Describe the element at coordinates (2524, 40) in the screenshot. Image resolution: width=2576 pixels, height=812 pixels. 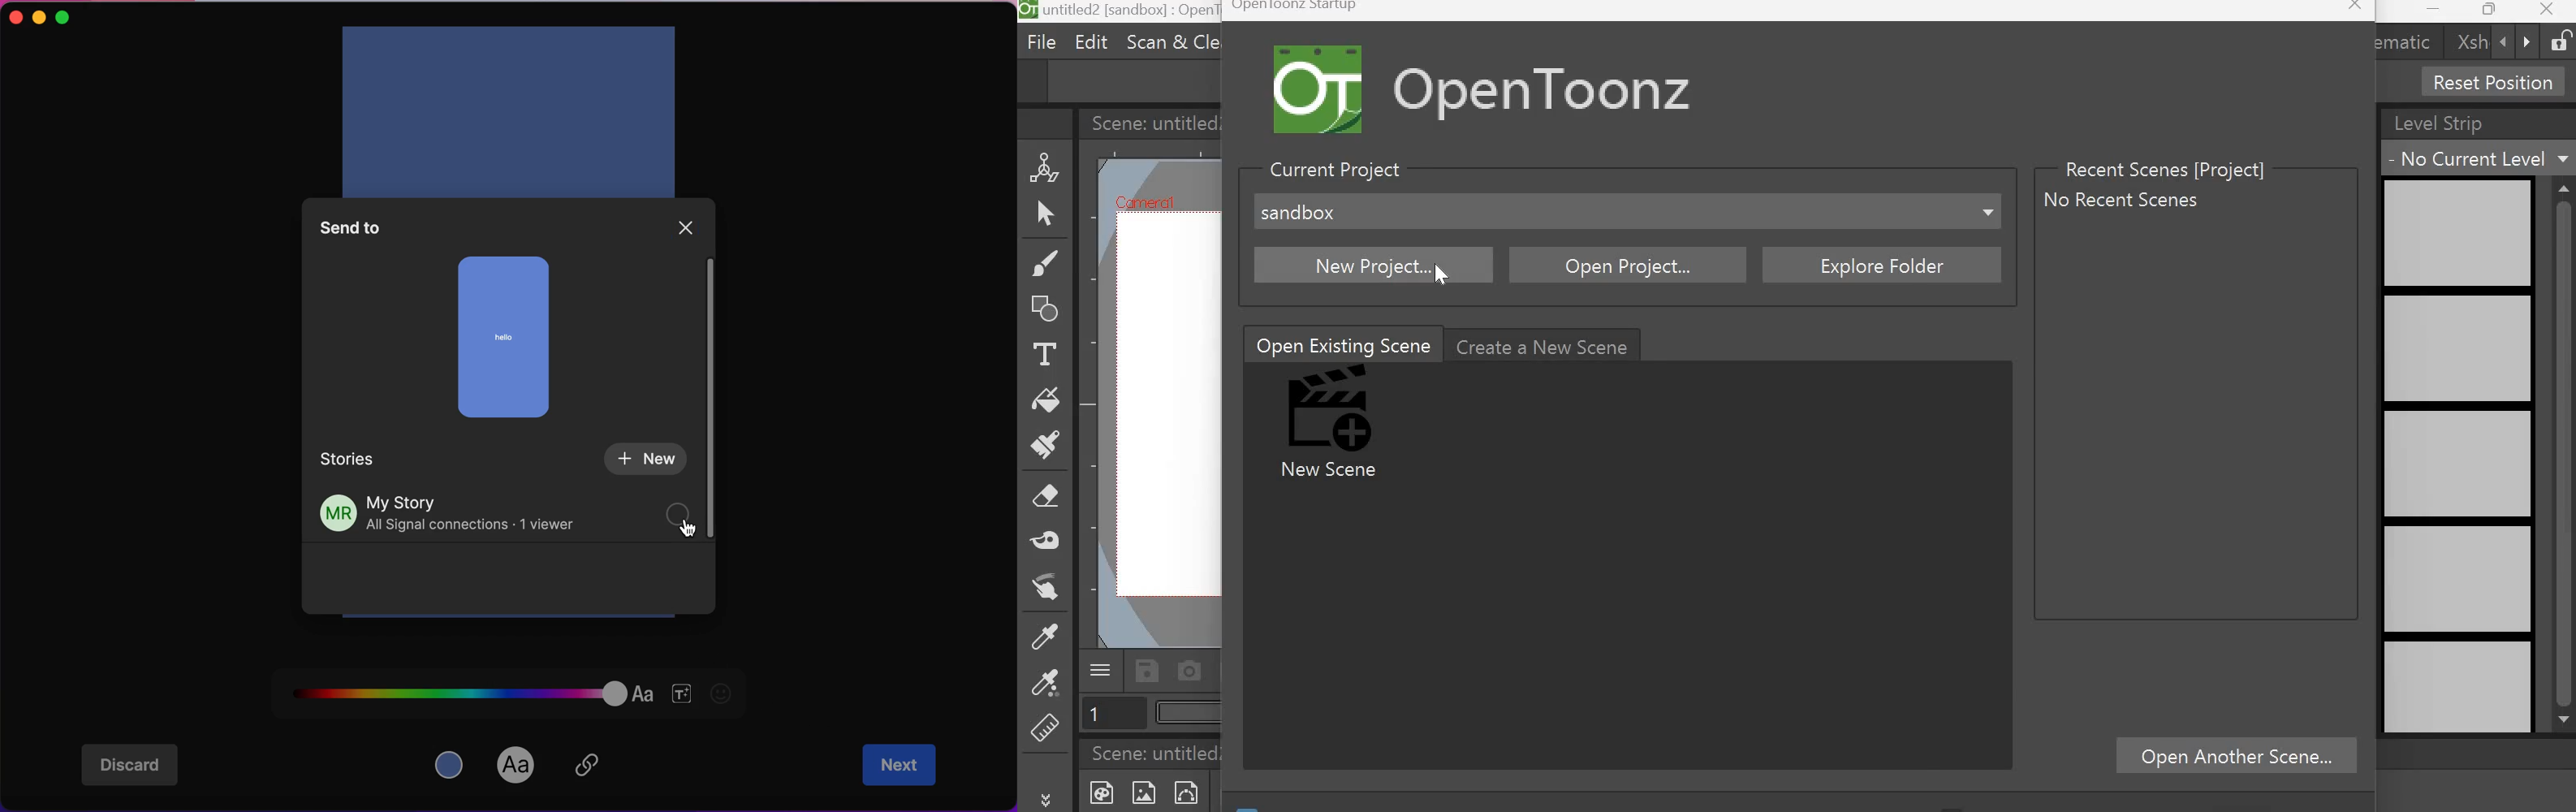
I see `forward` at that location.